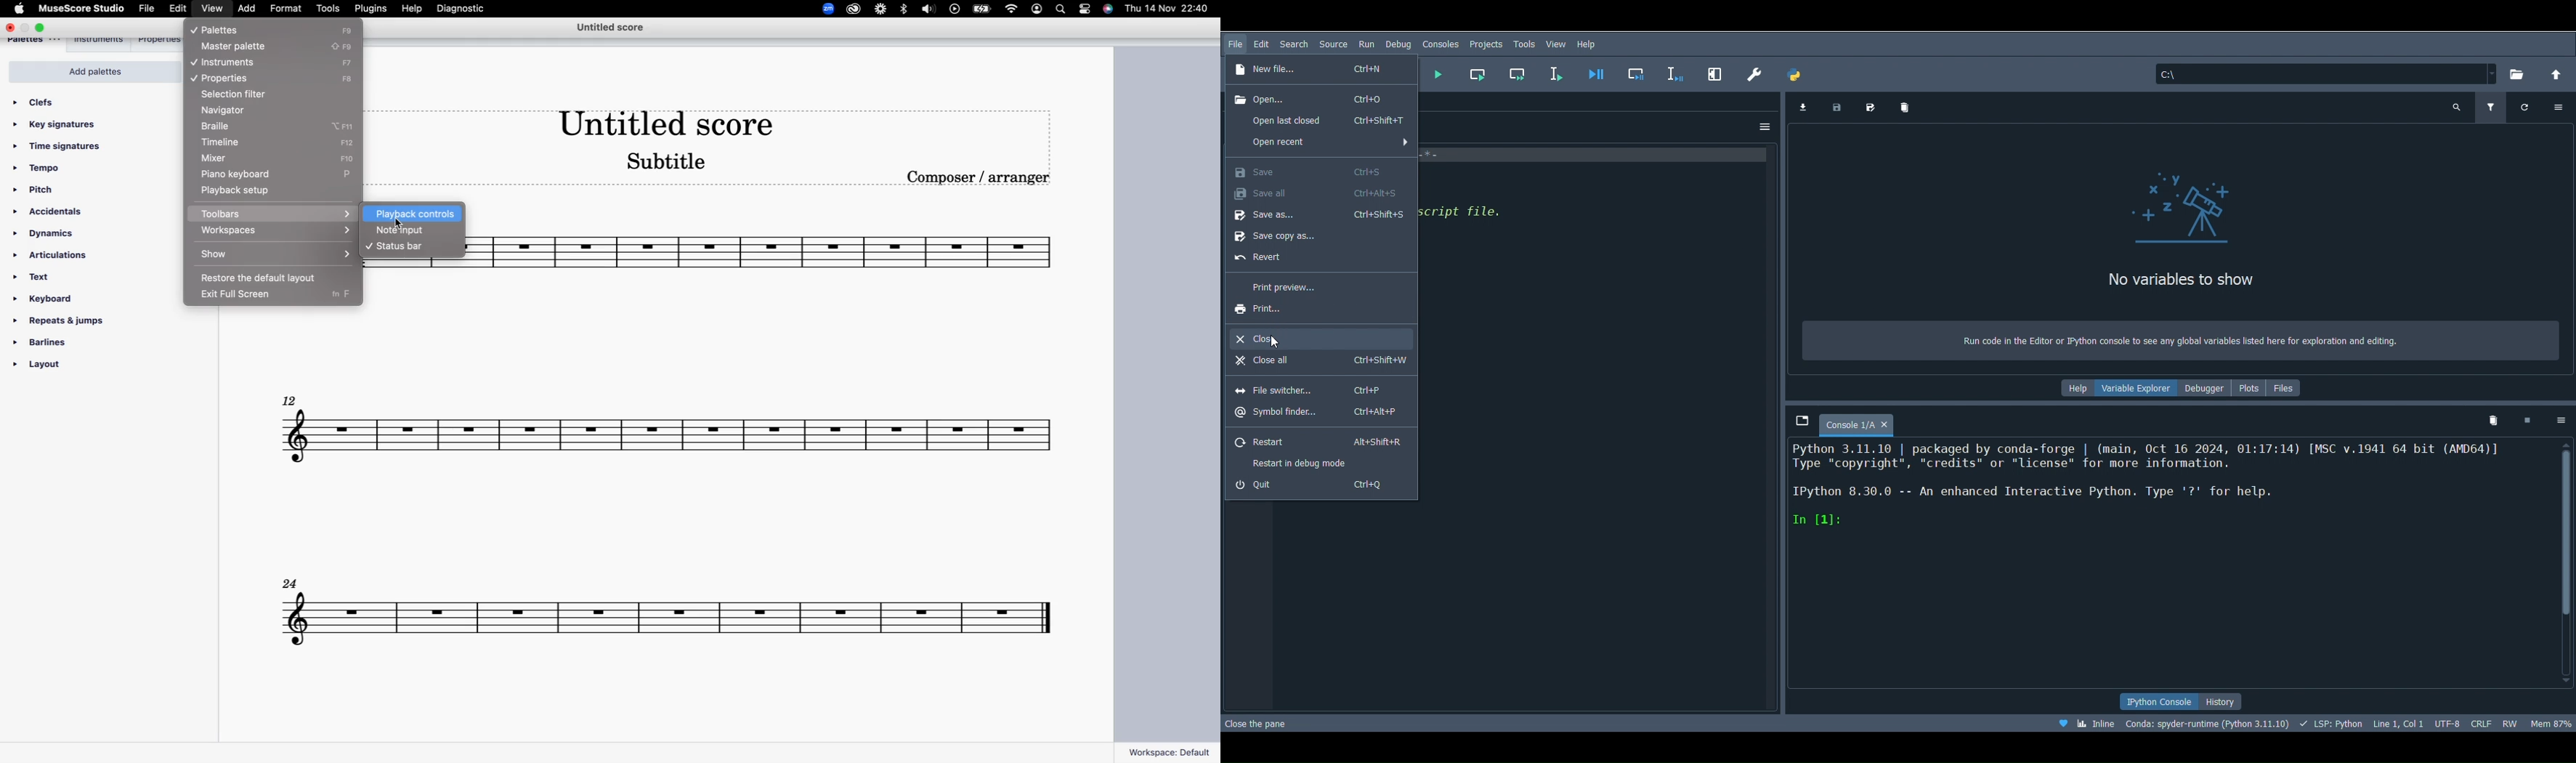  I want to click on Remove all variables, so click(1908, 105).